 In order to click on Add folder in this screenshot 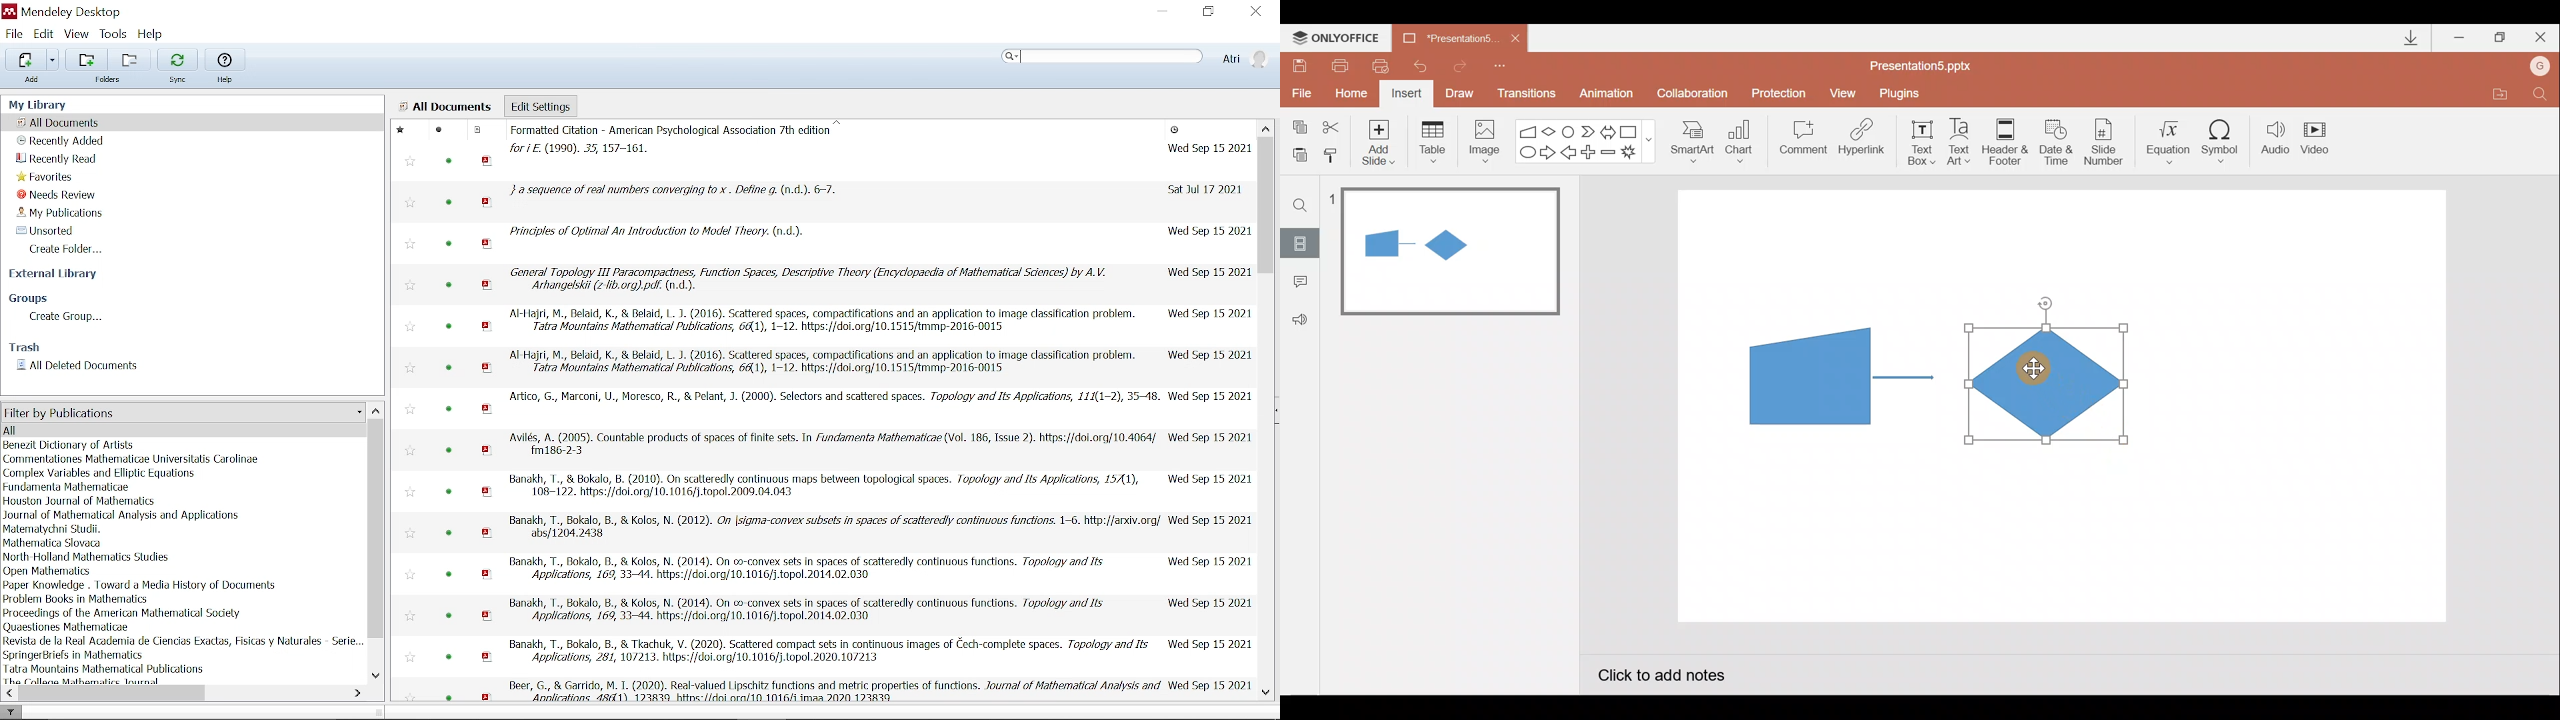, I will do `click(132, 59)`.